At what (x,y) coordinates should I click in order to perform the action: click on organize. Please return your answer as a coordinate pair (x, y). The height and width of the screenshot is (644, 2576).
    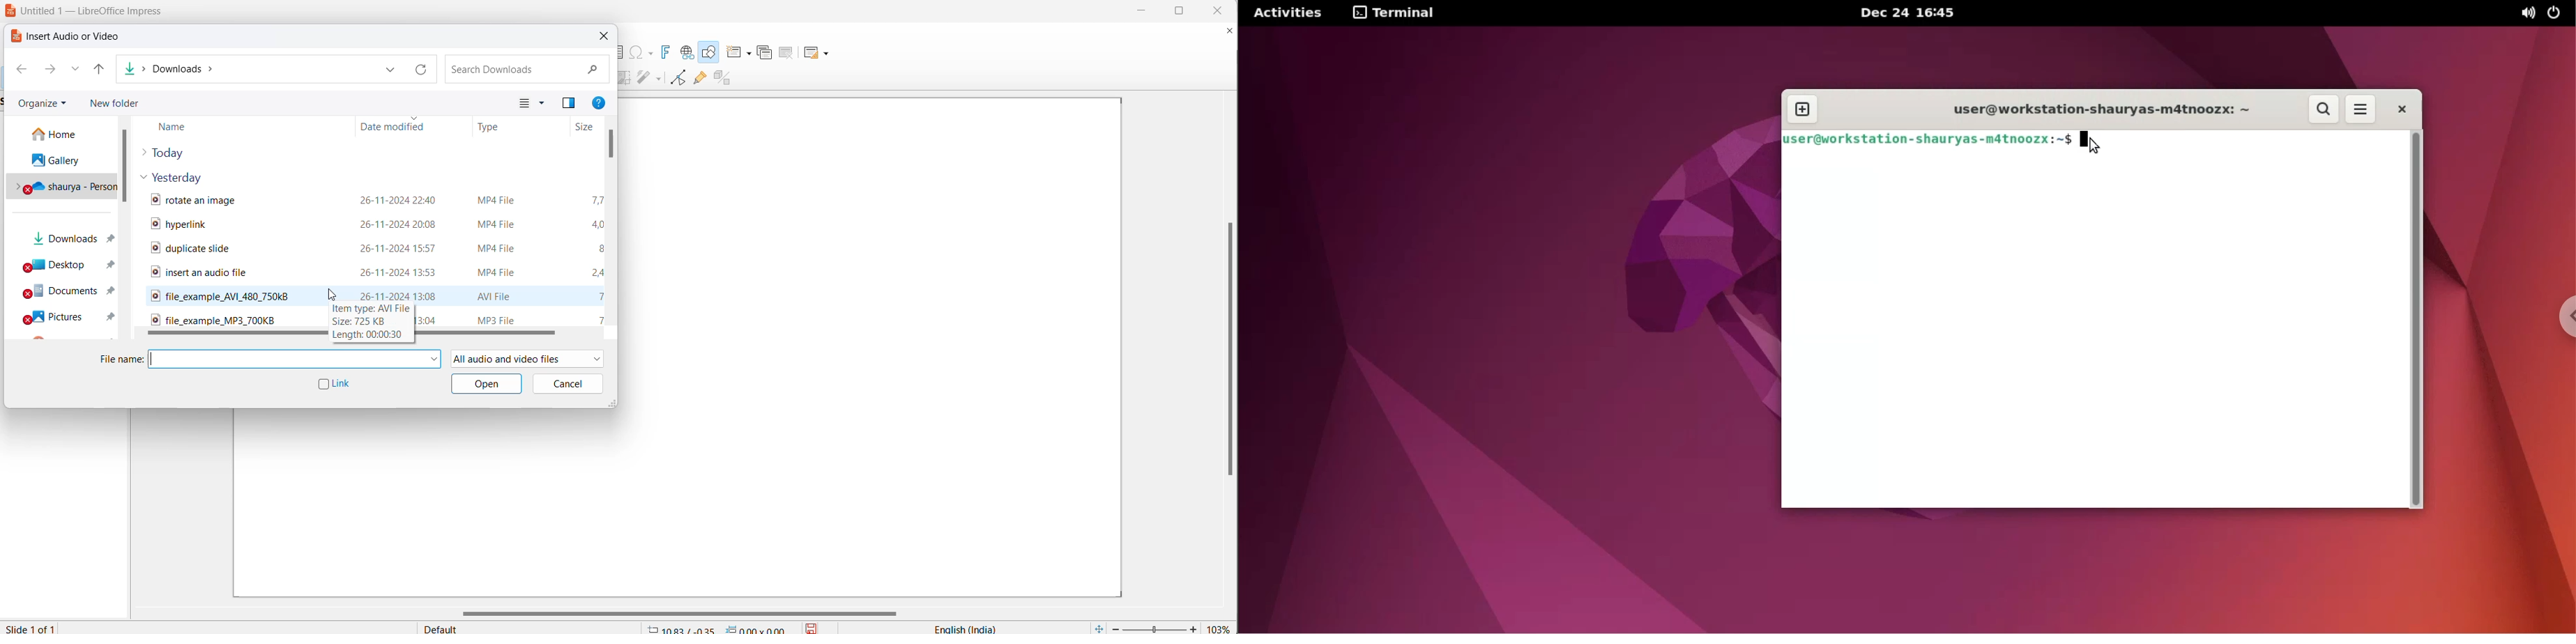
    Looking at the image, I should click on (38, 104).